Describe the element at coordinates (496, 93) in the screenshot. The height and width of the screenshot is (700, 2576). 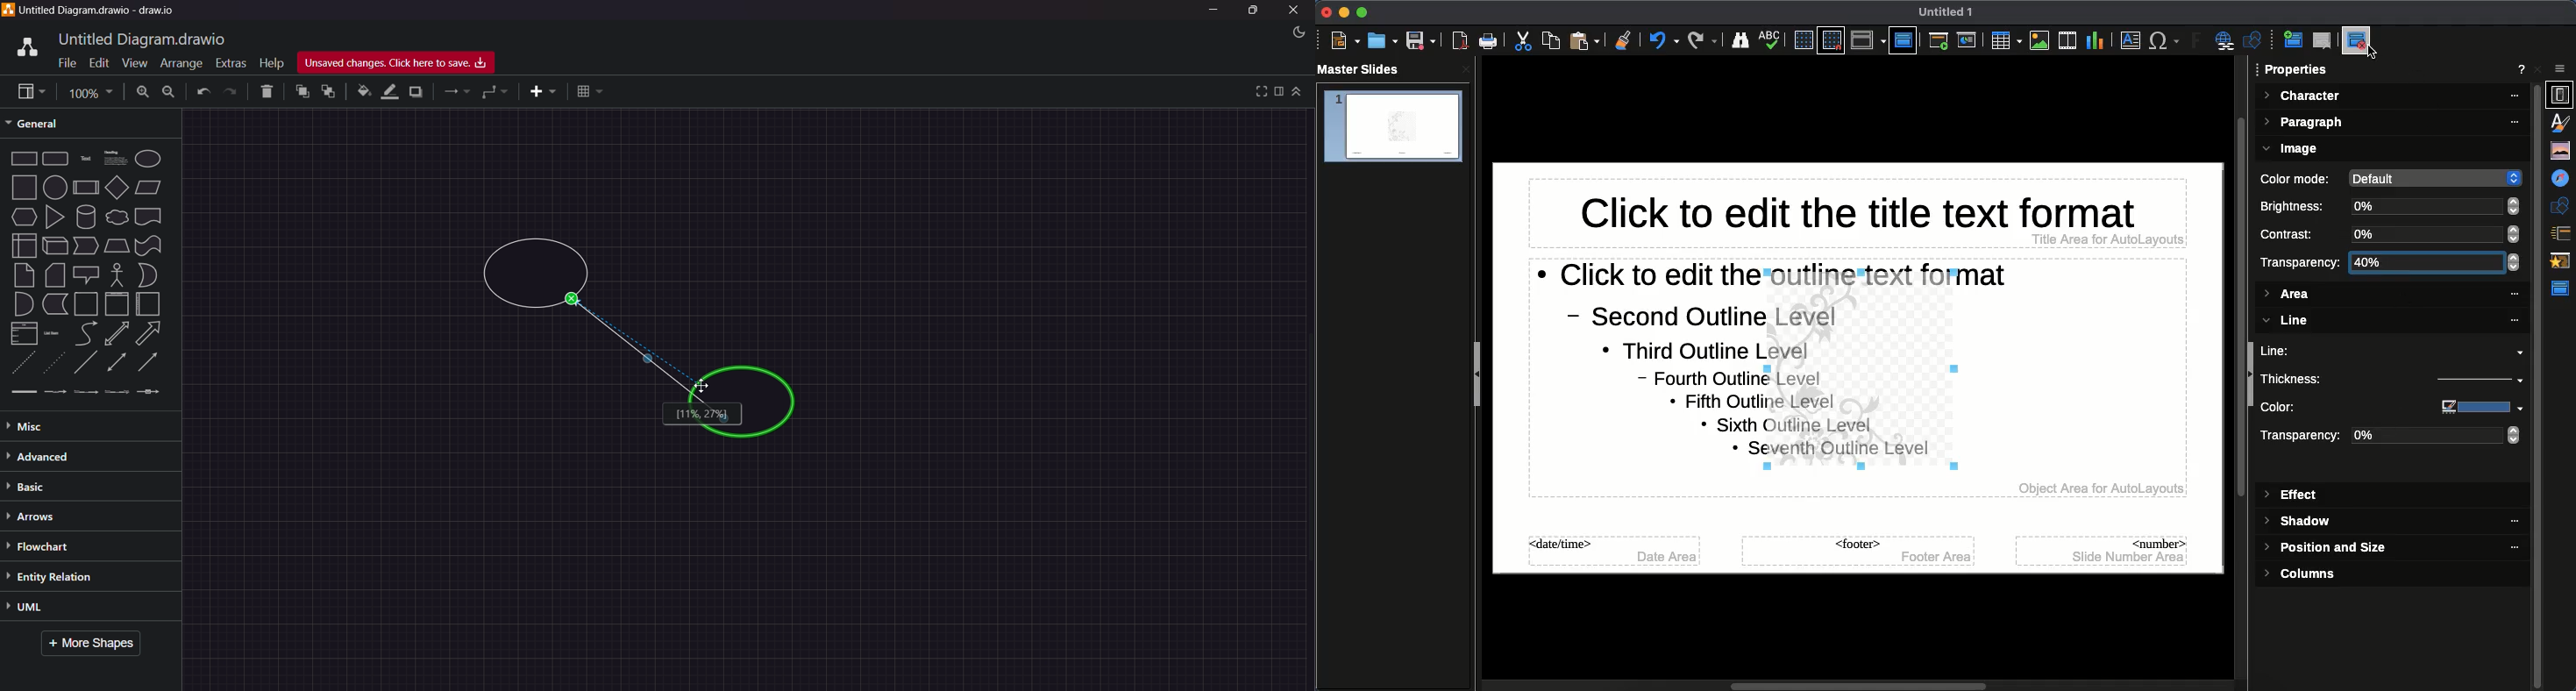
I see `waypoints` at that location.